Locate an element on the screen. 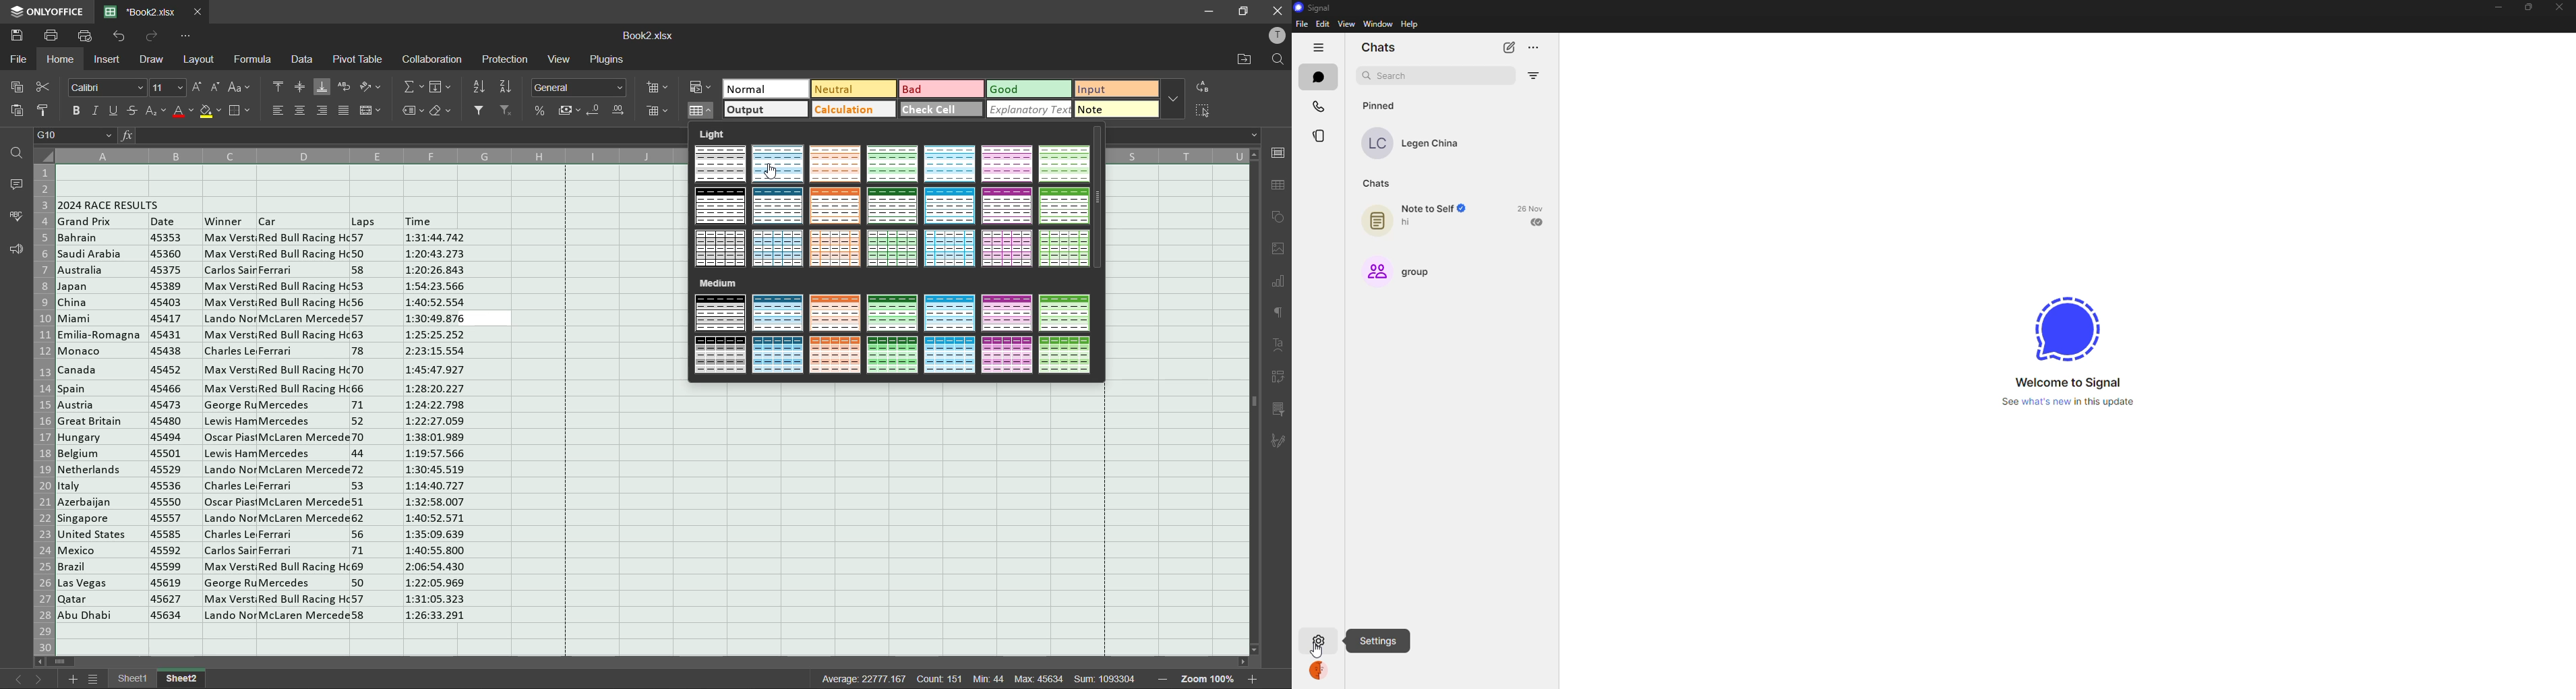 The image size is (2576, 700). draw is located at coordinates (152, 61).